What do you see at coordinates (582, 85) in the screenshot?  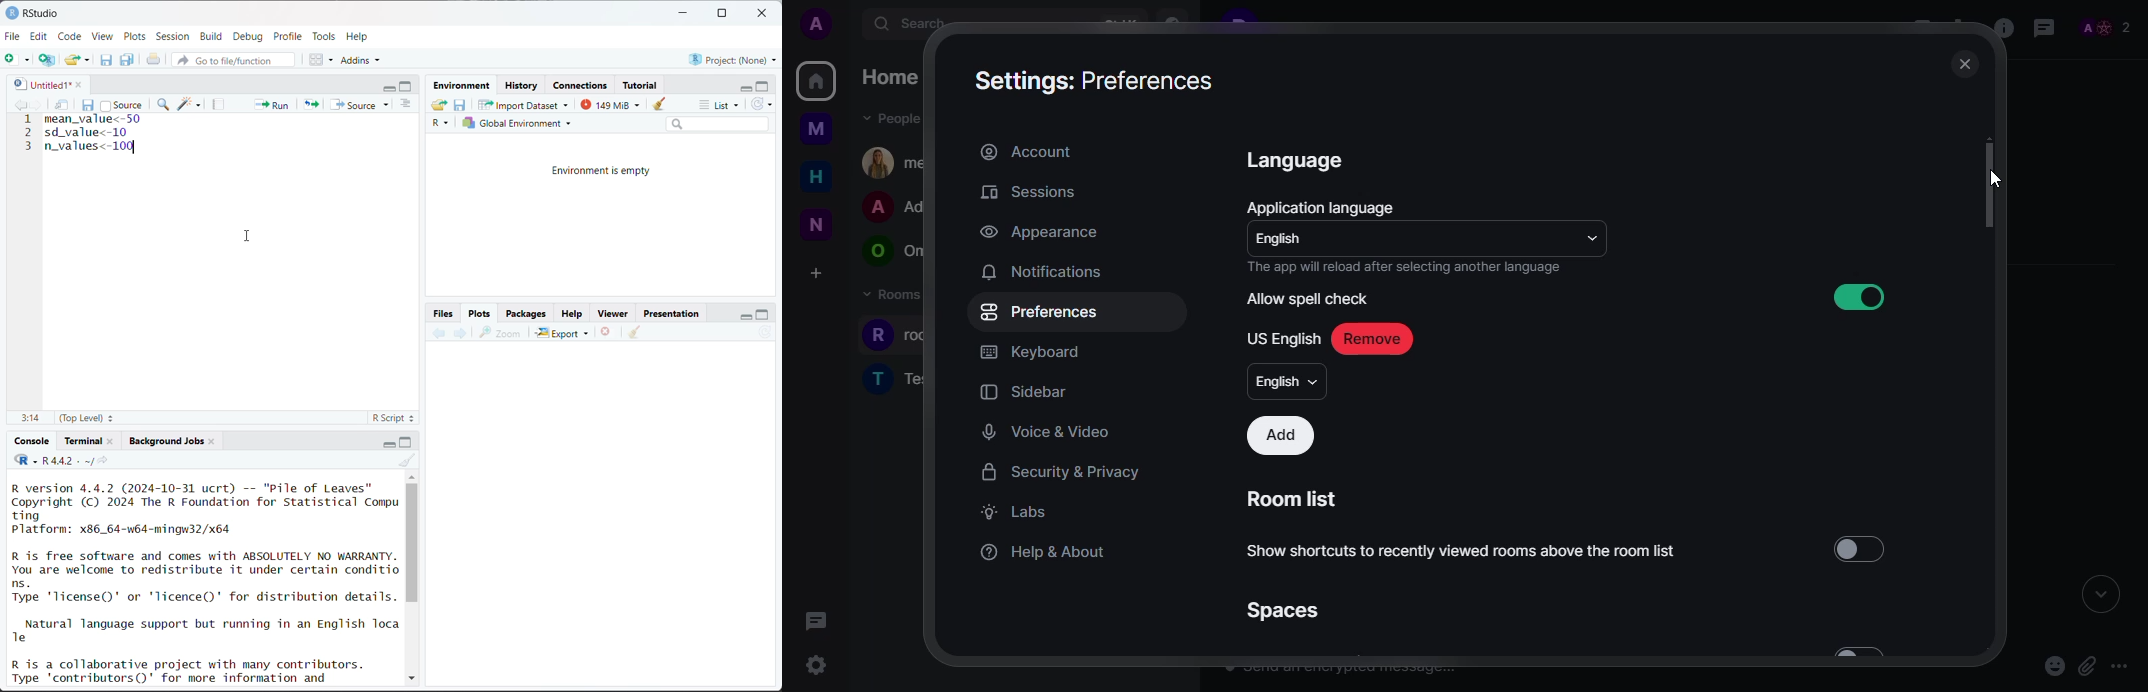 I see `Connections` at bounding box center [582, 85].